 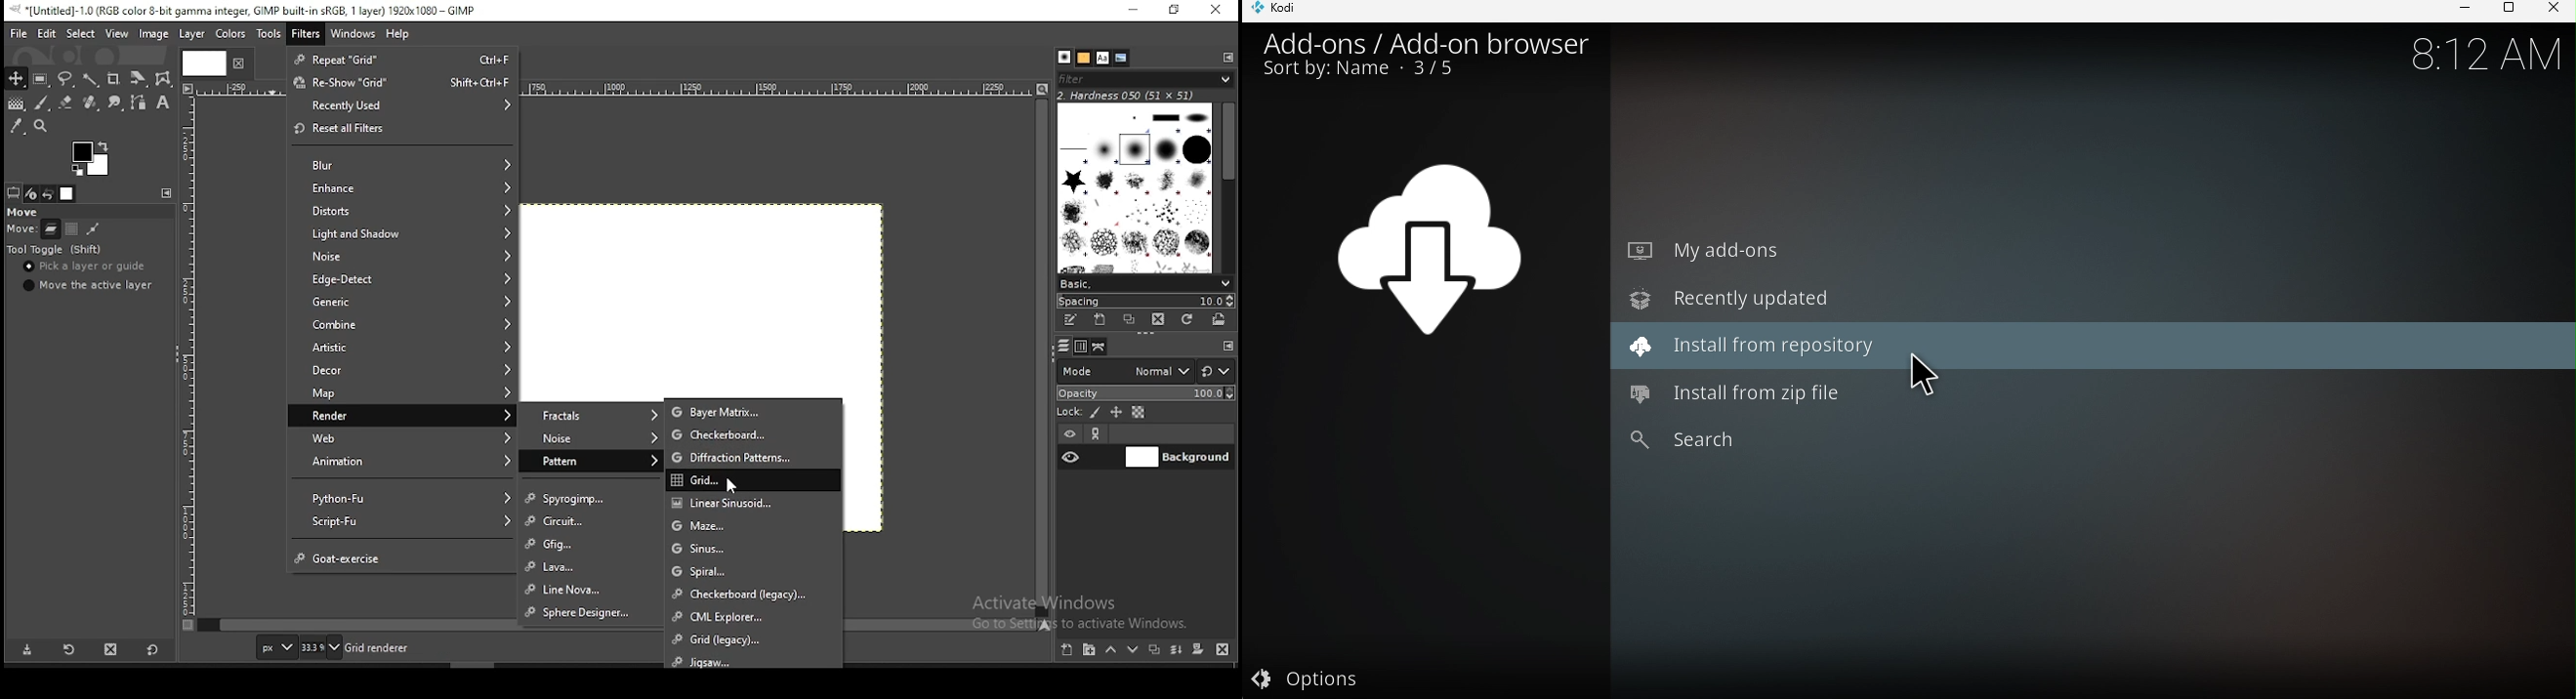 I want to click on Minimize, so click(x=2459, y=11).